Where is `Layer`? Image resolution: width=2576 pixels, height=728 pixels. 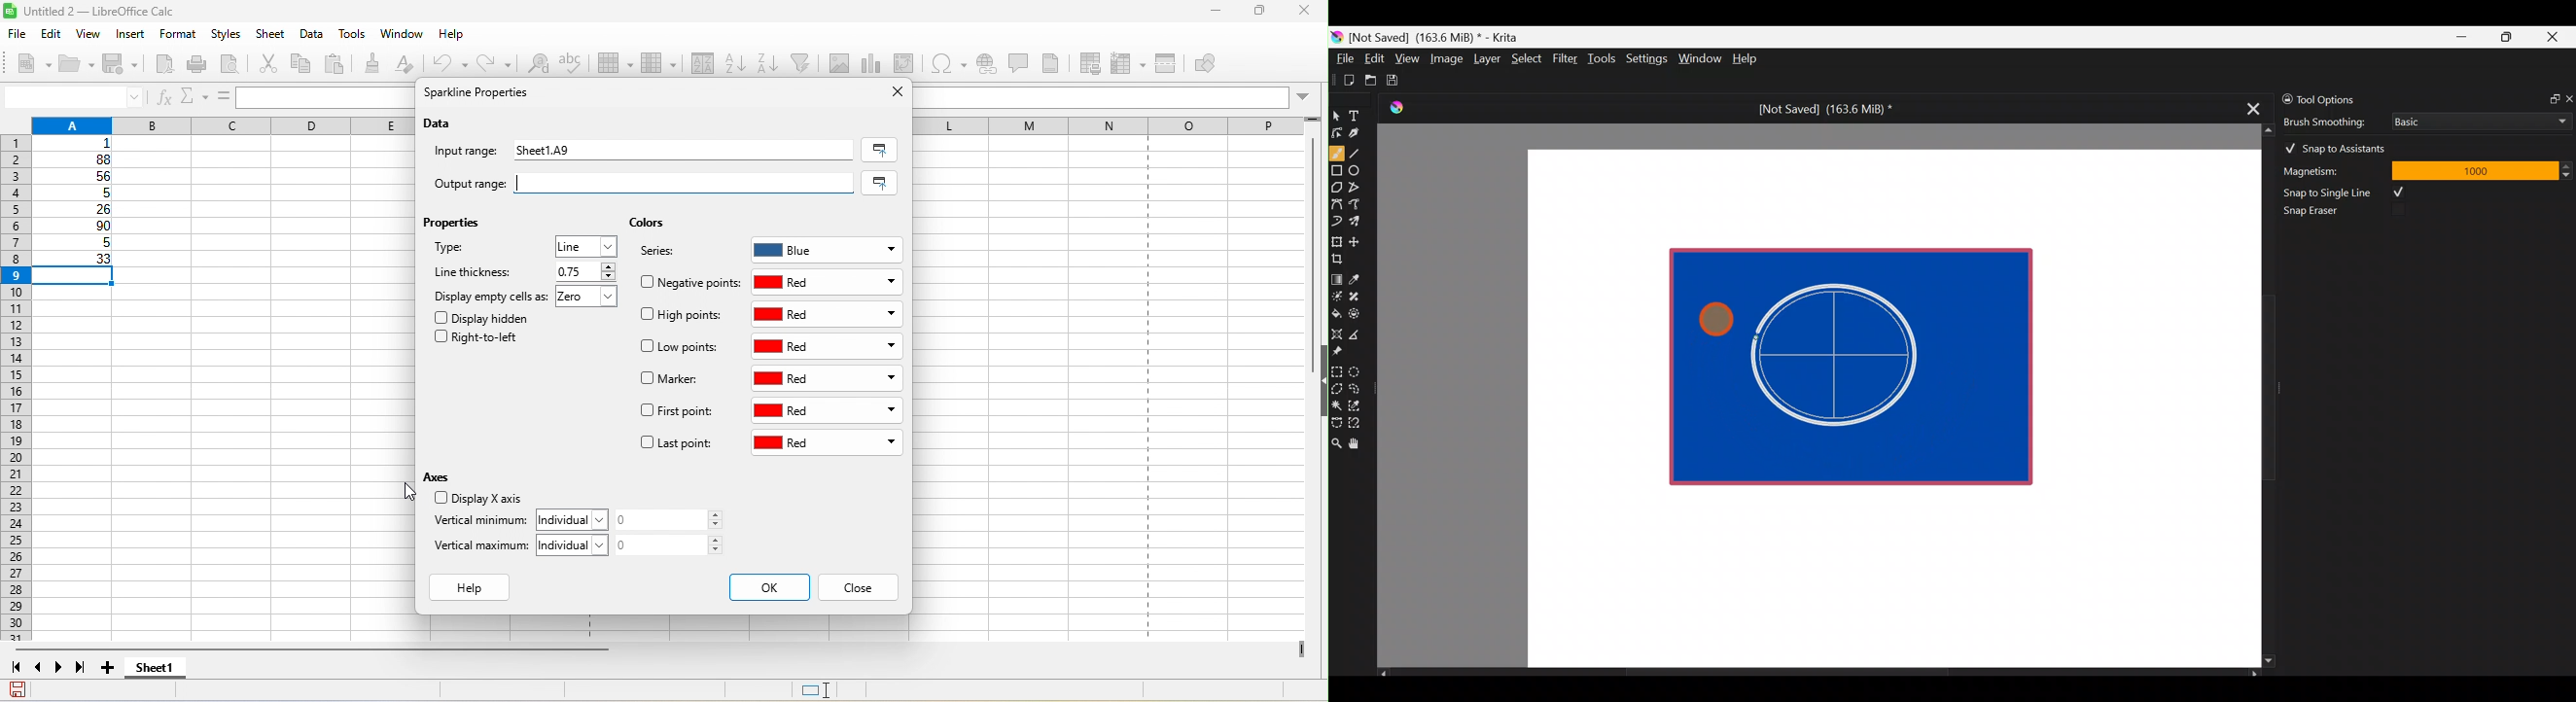
Layer is located at coordinates (1486, 62).